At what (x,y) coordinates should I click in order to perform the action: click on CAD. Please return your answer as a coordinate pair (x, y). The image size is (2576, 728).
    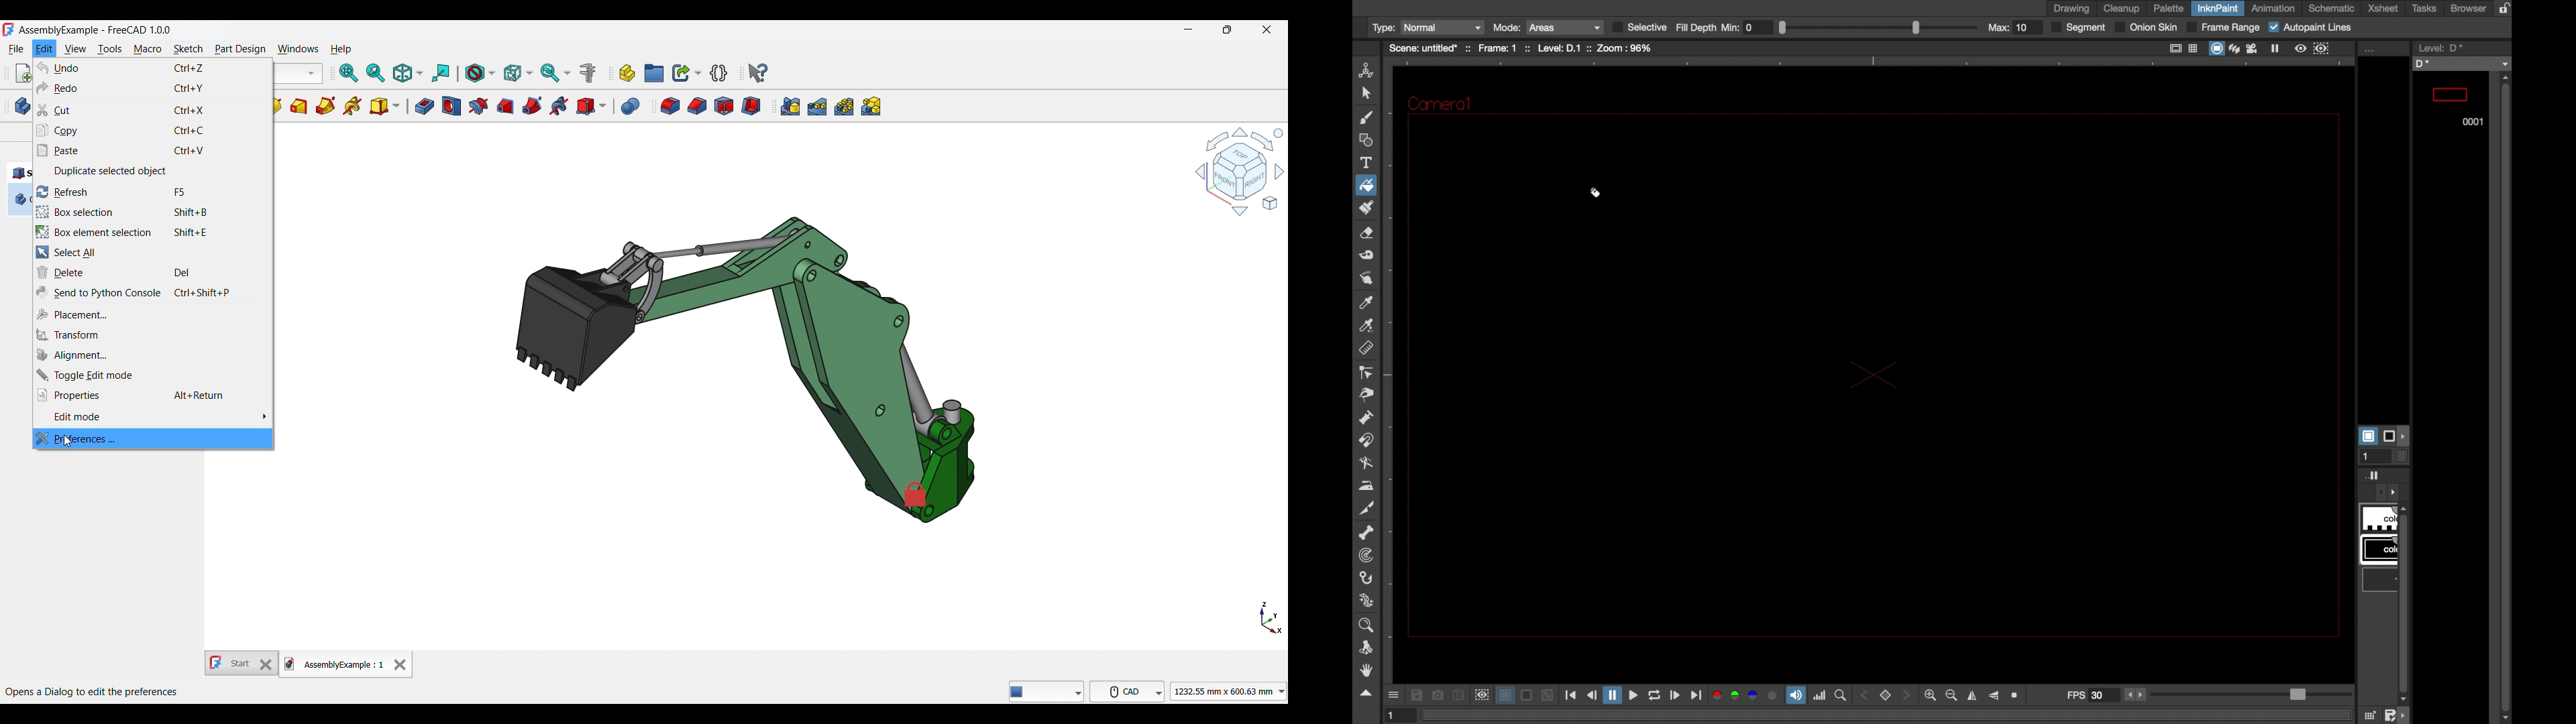
    Looking at the image, I should click on (1130, 690).